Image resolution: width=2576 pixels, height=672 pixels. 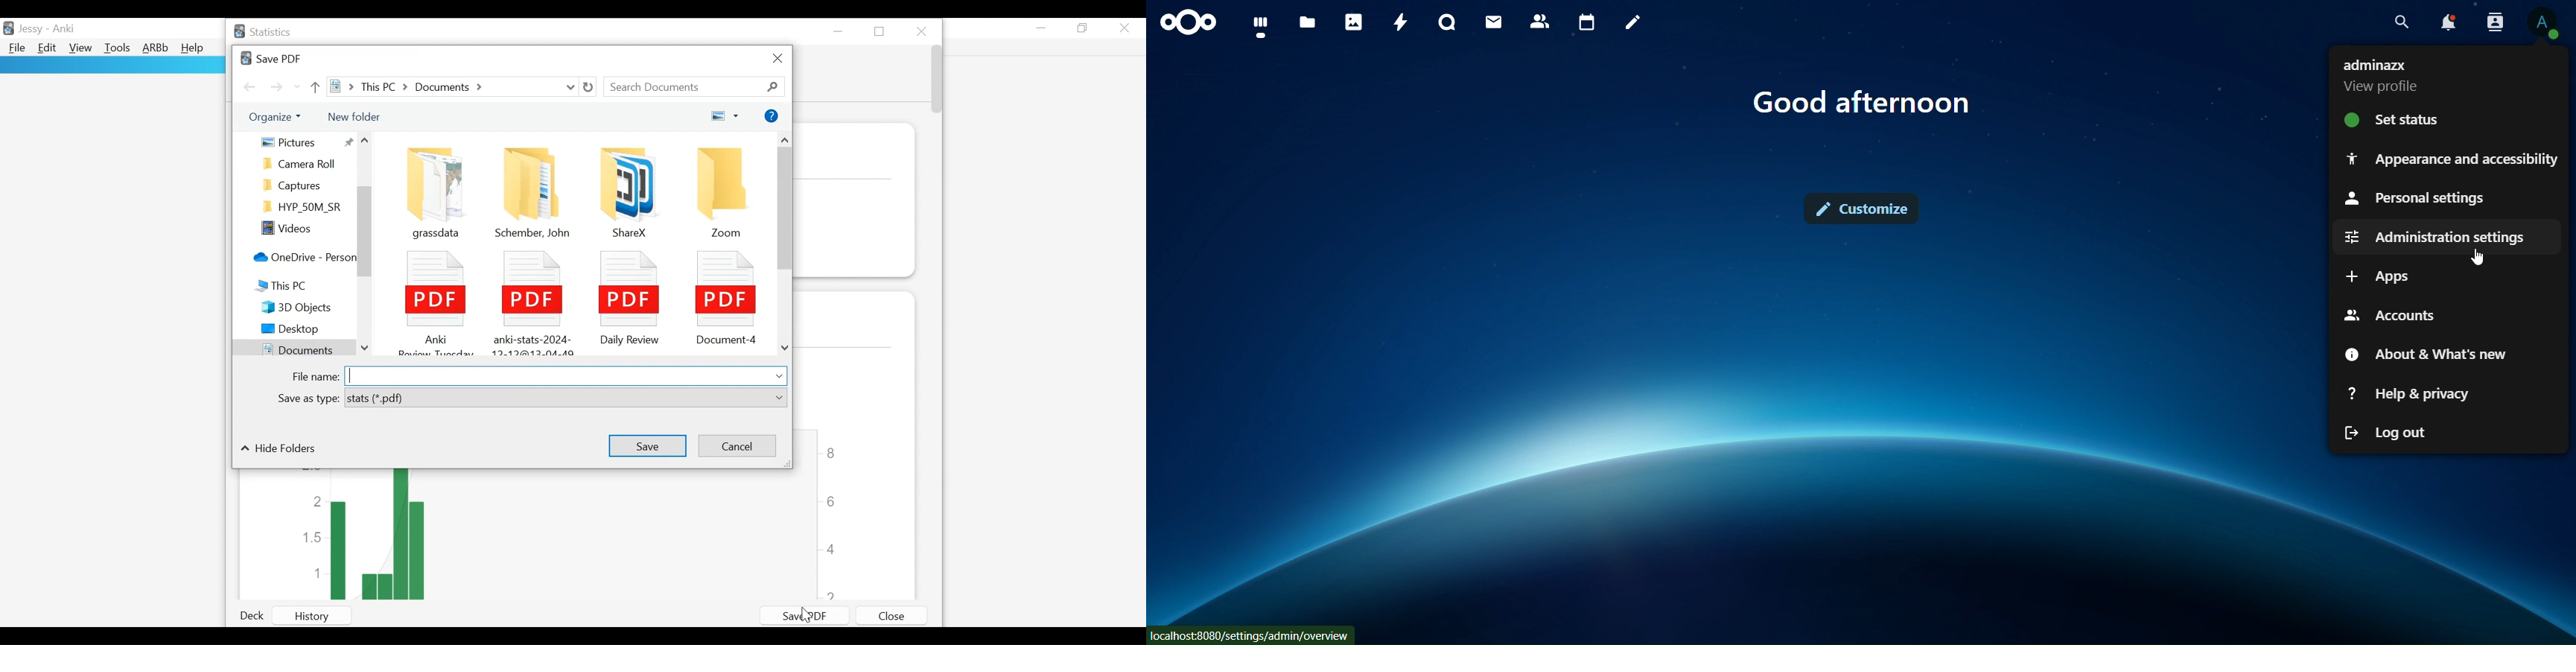 What do you see at coordinates (589, 87) in the screenshot?
I see `Refresh` at bounding box center [589, 87].